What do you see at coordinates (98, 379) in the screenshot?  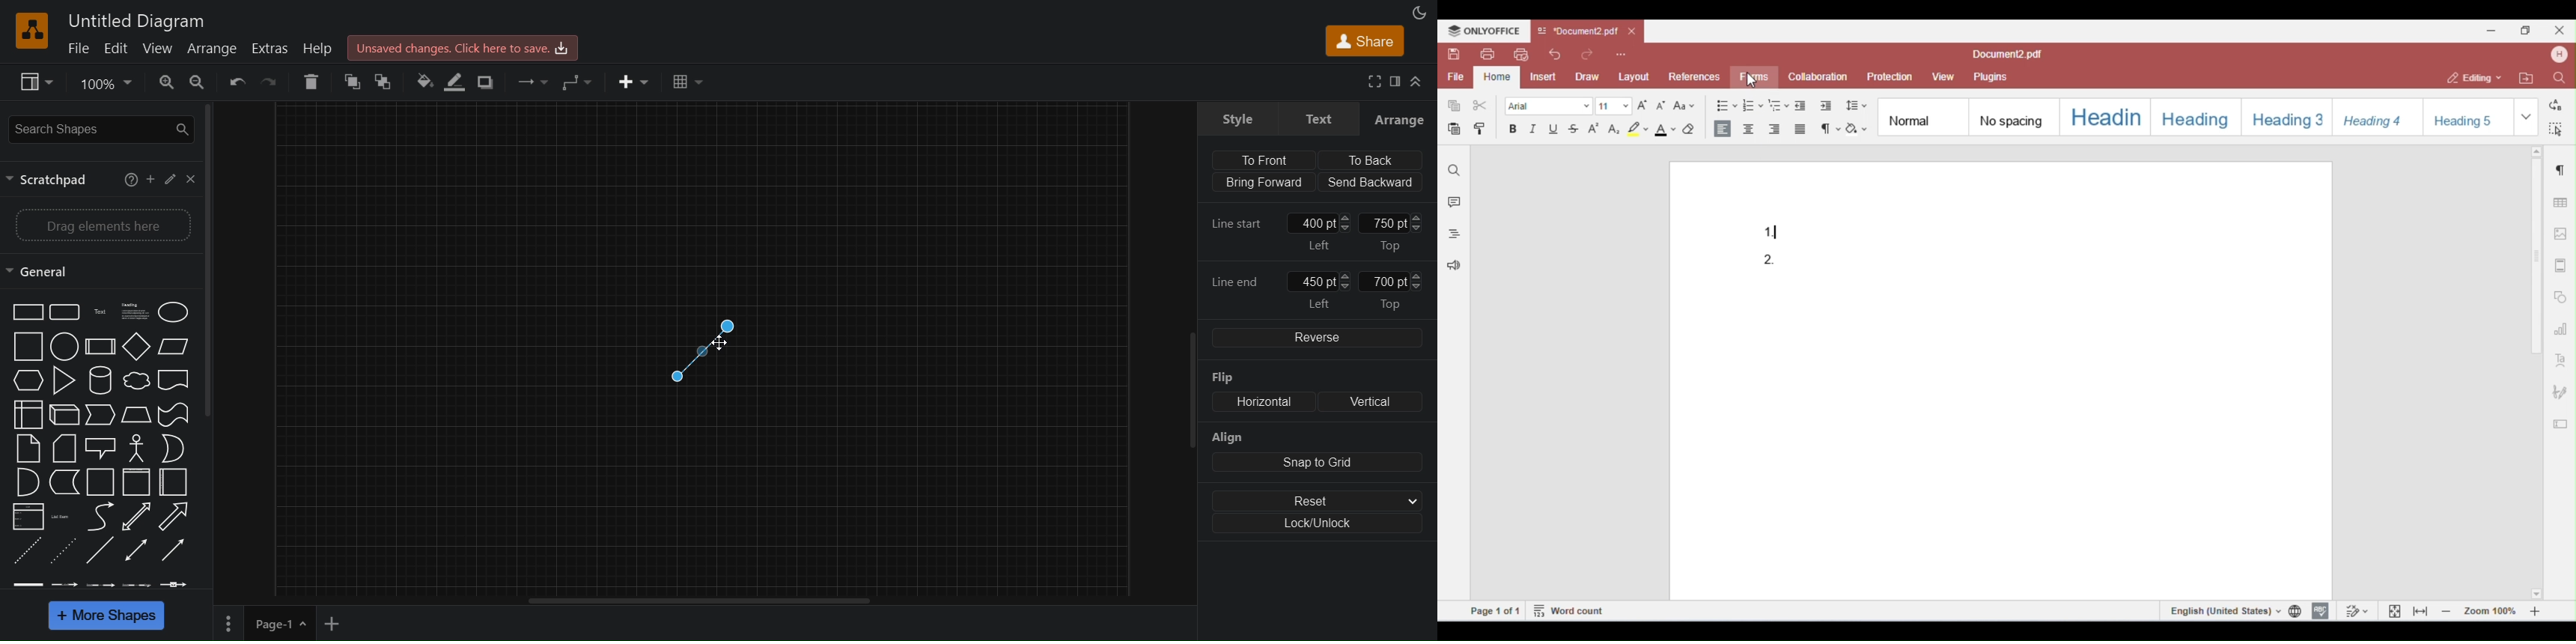 I see `Cylinder` at bounding box center [98, 379].